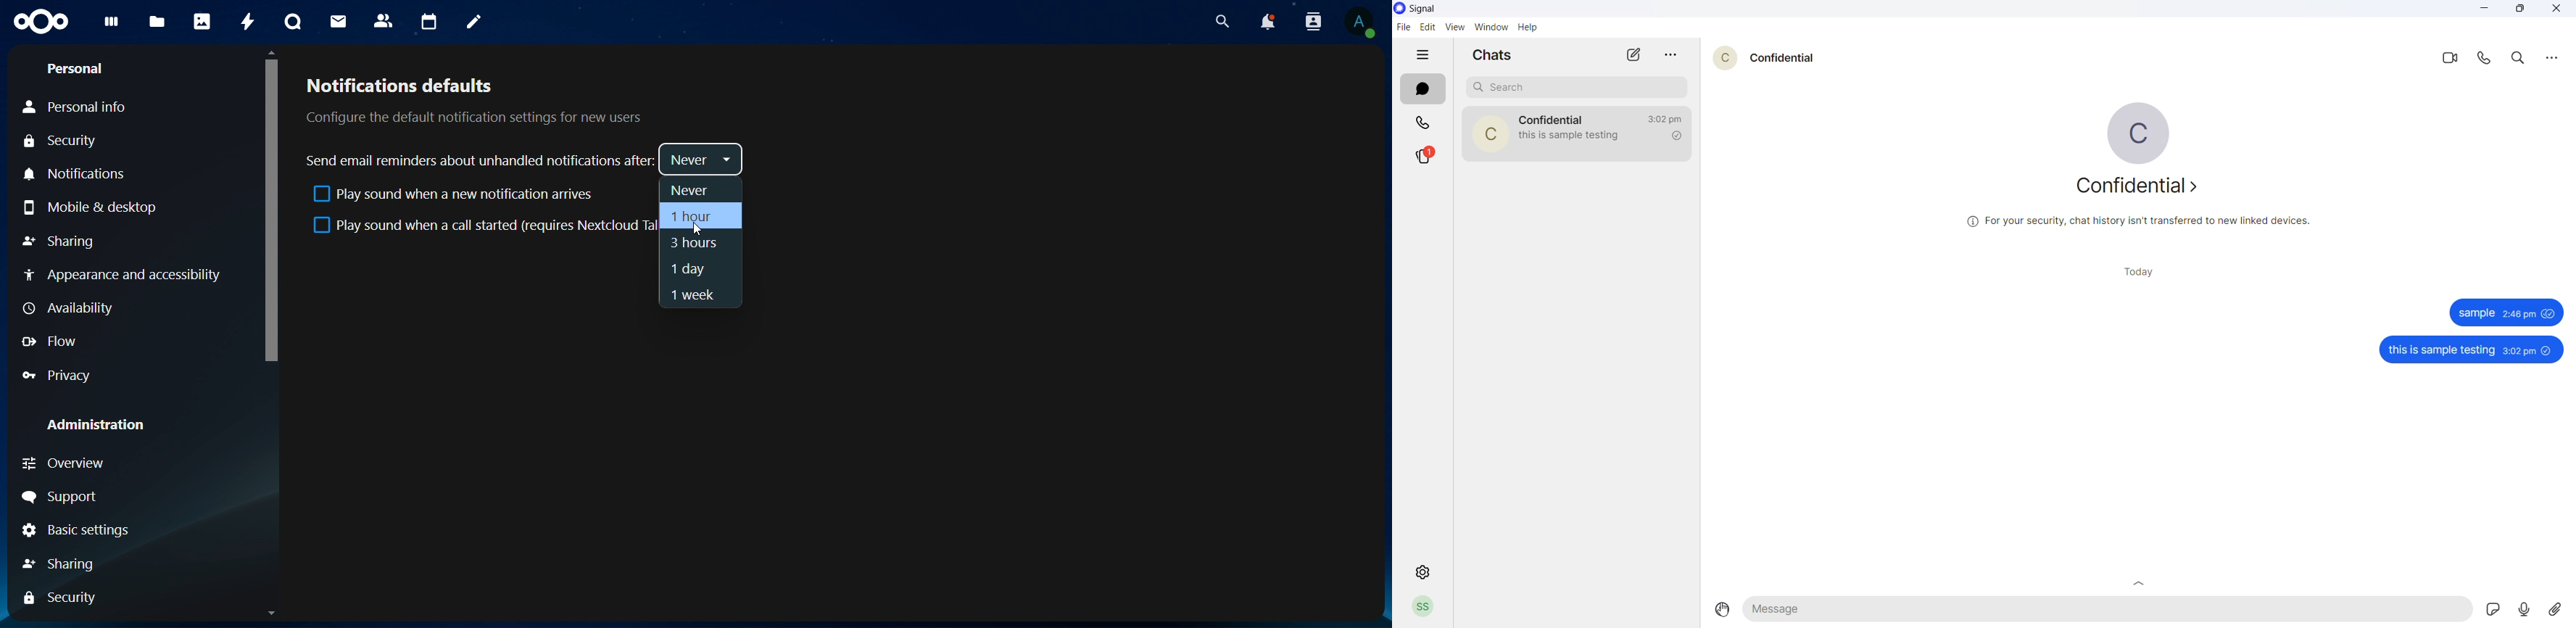 Image resolution: width=2576 pixels, height=644 pixels. I want to click on contacts, so click(384, 20).